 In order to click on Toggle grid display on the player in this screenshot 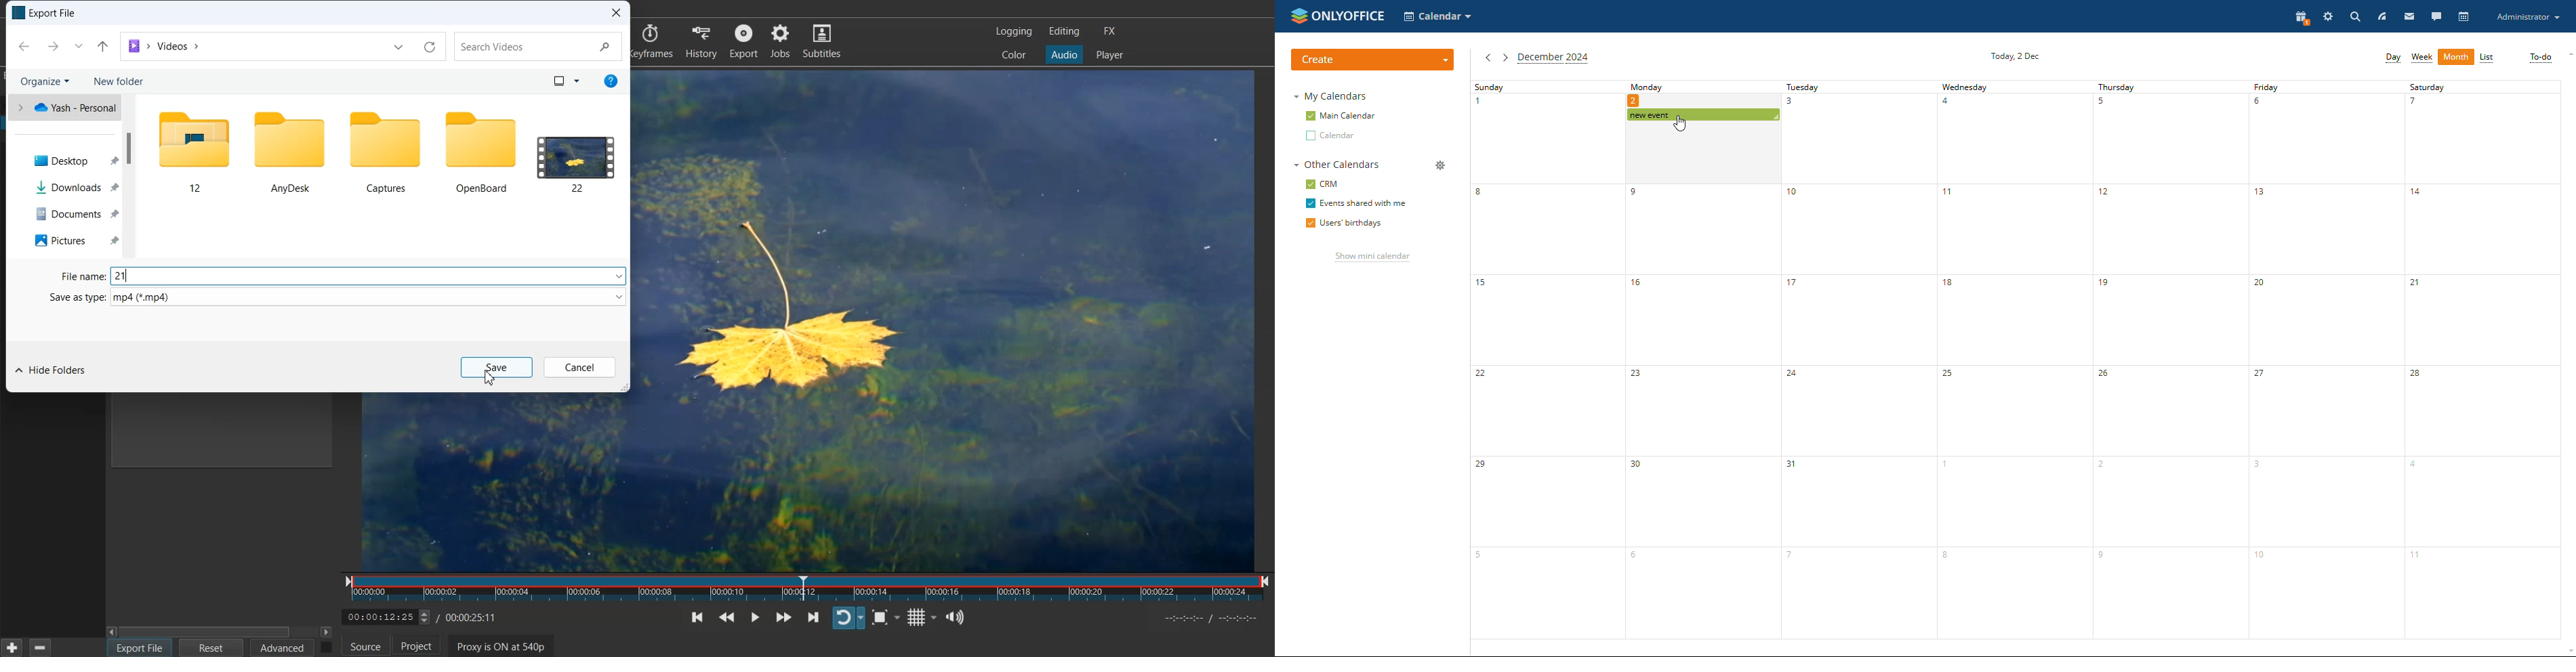, I will do `click(923, 617)`.